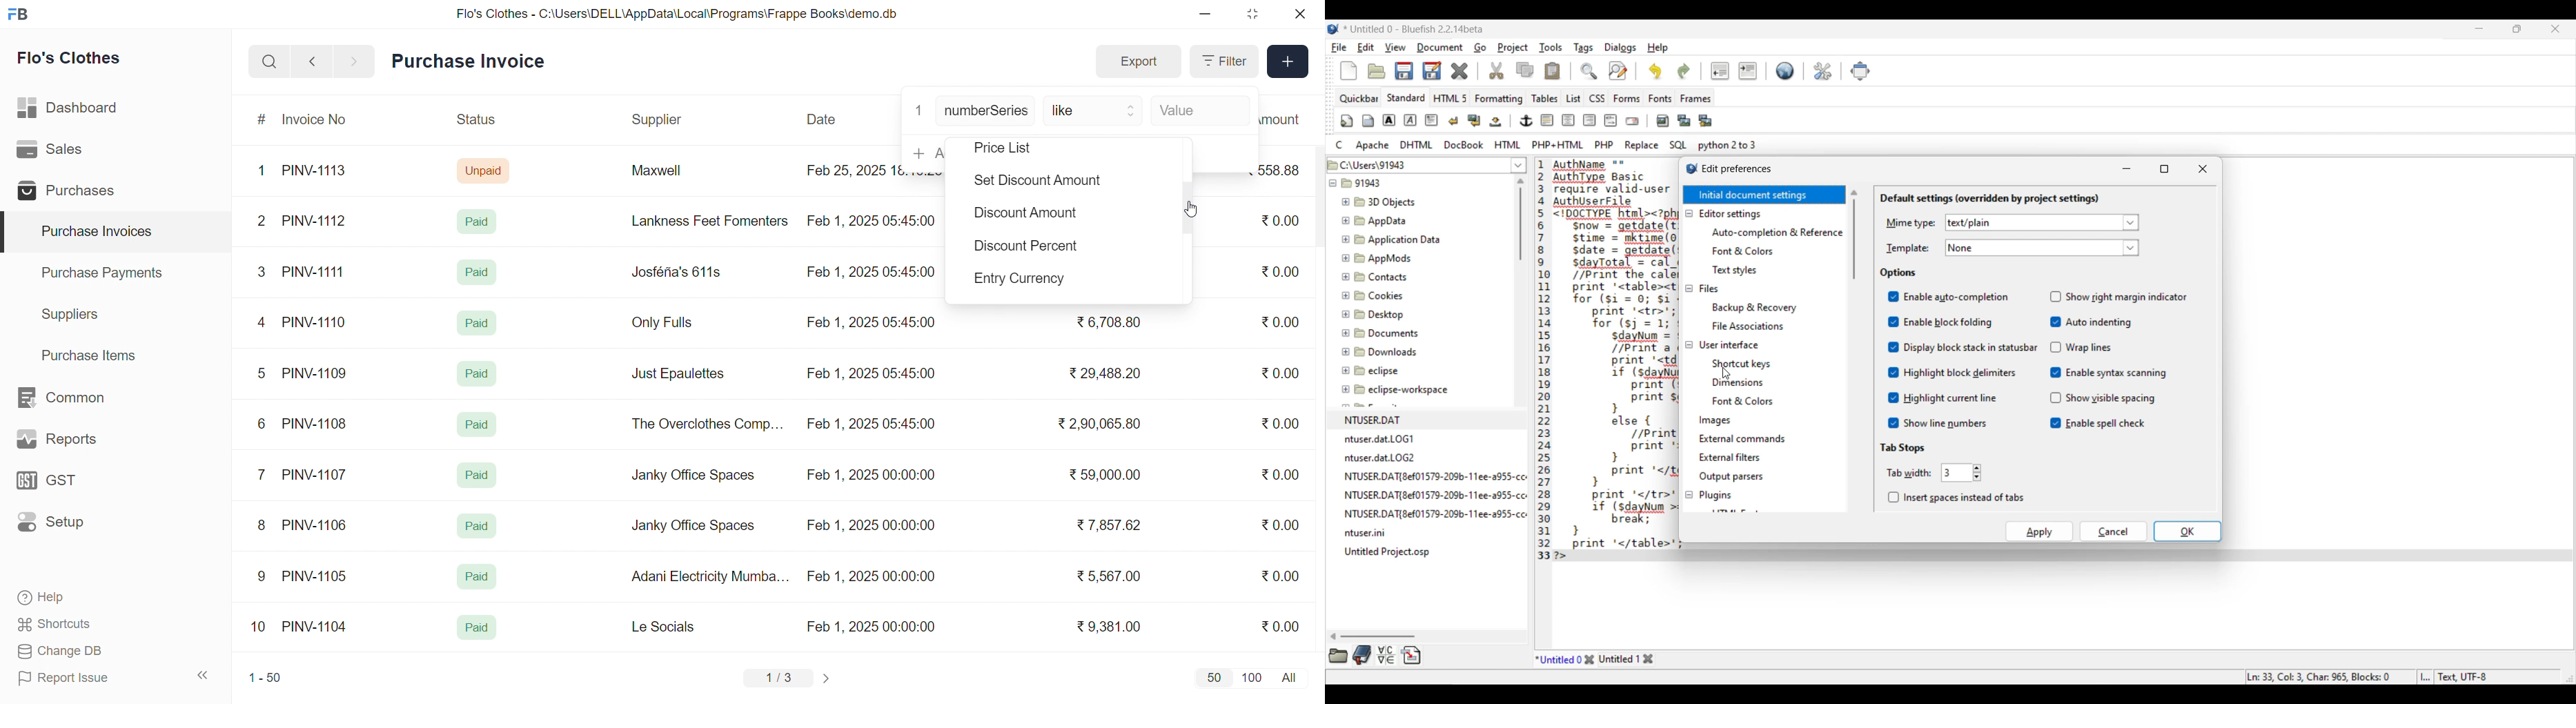 The height and width of the screenshot is (728, 2576). What do you see at coordinates (316, 627) in the screenshot?
I see `PINV-1104` at bounding box center [316, 627].